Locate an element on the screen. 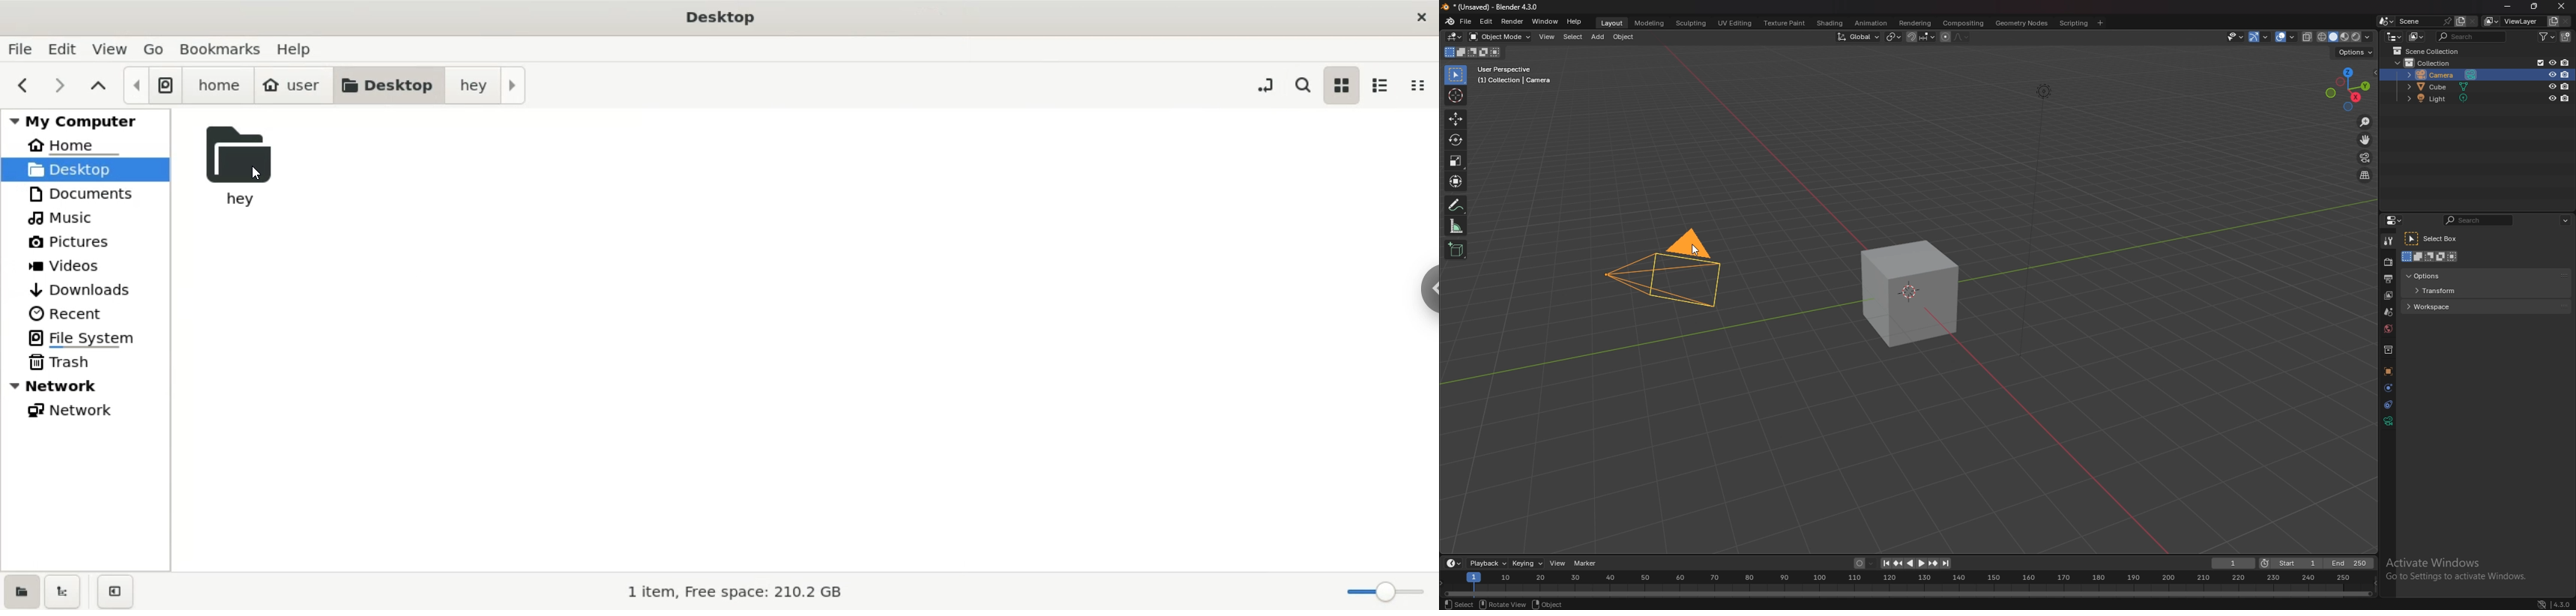  collection is located at coordinates (2429, 63).